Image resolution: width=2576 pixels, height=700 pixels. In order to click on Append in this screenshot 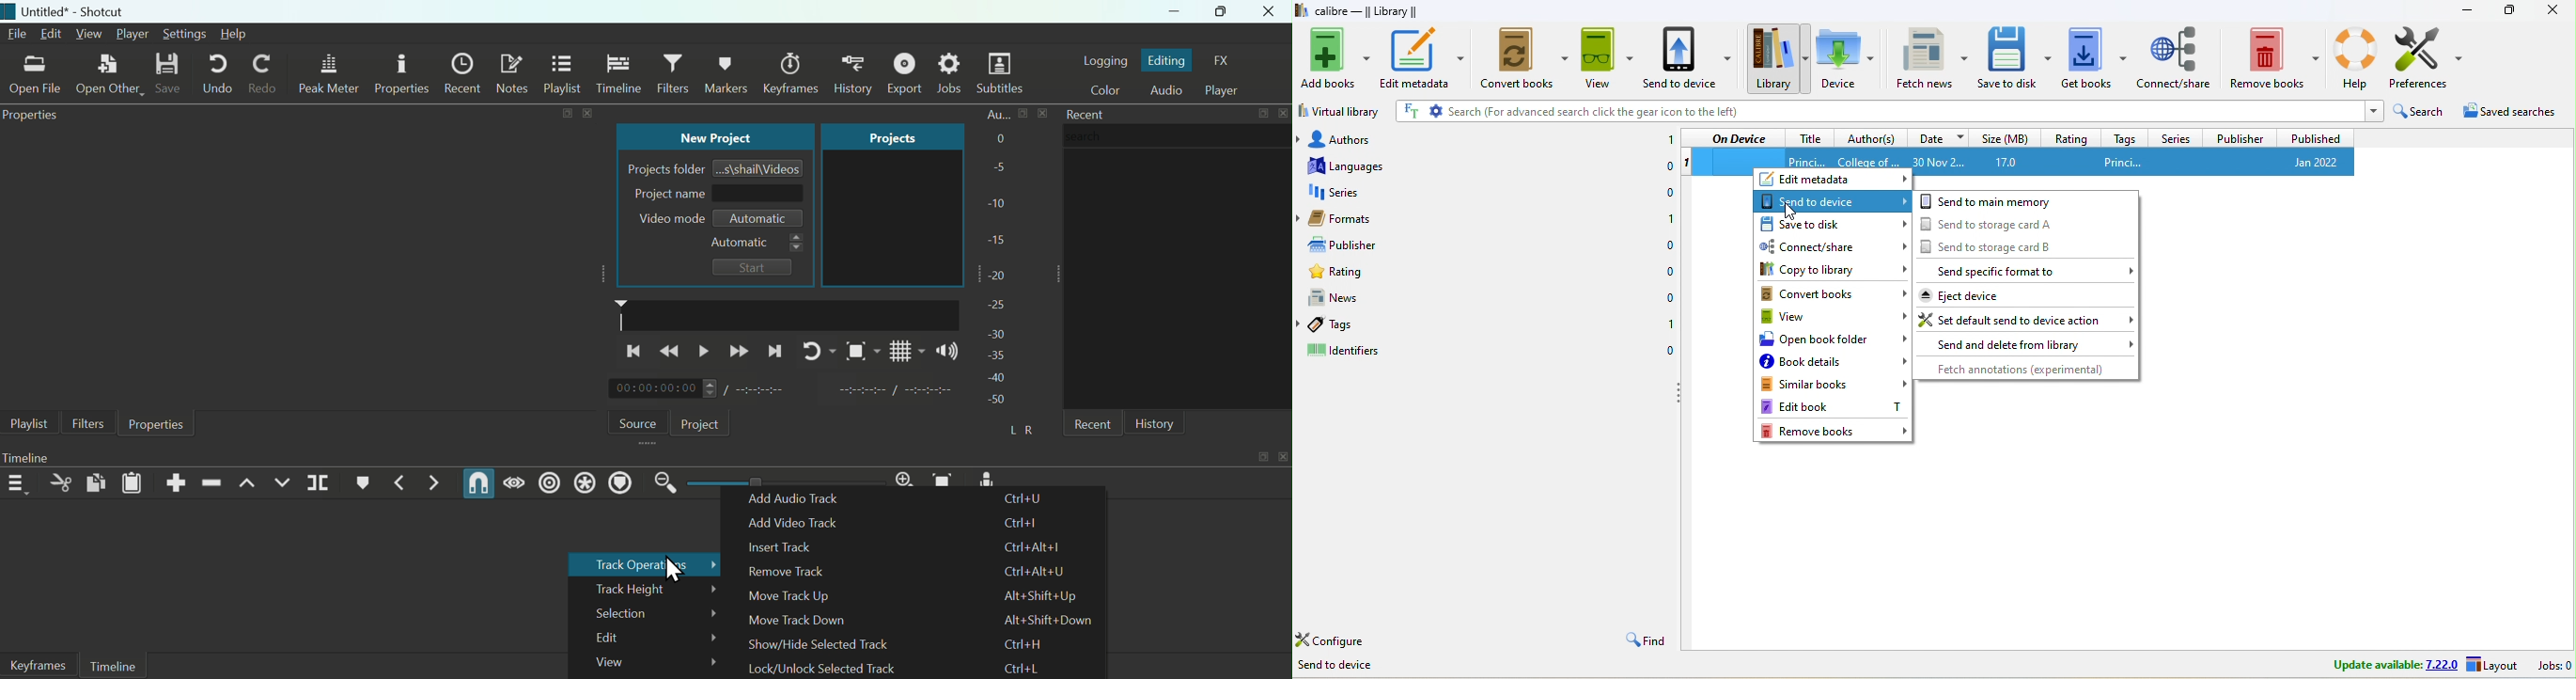, I will do `click(177, 483)`.